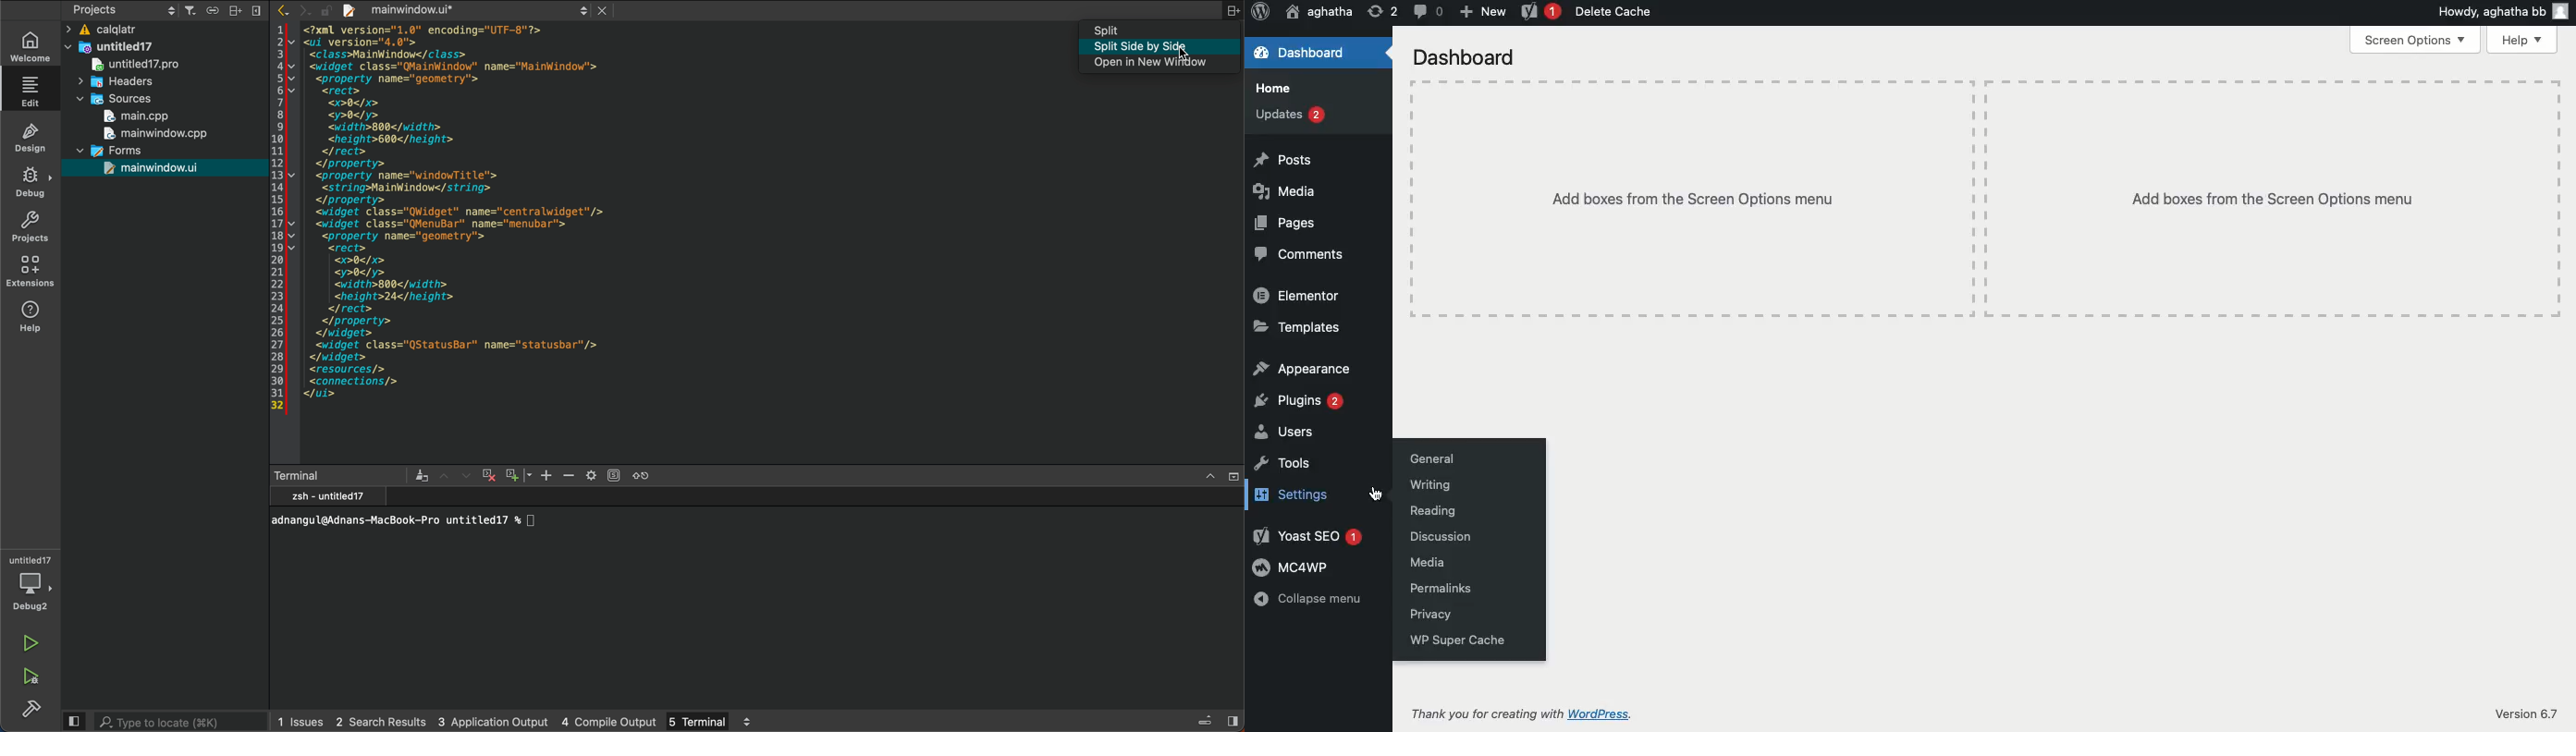 This screenshot has height=756, width=2576. I want to click on Delete cache, so click(1611, 11).